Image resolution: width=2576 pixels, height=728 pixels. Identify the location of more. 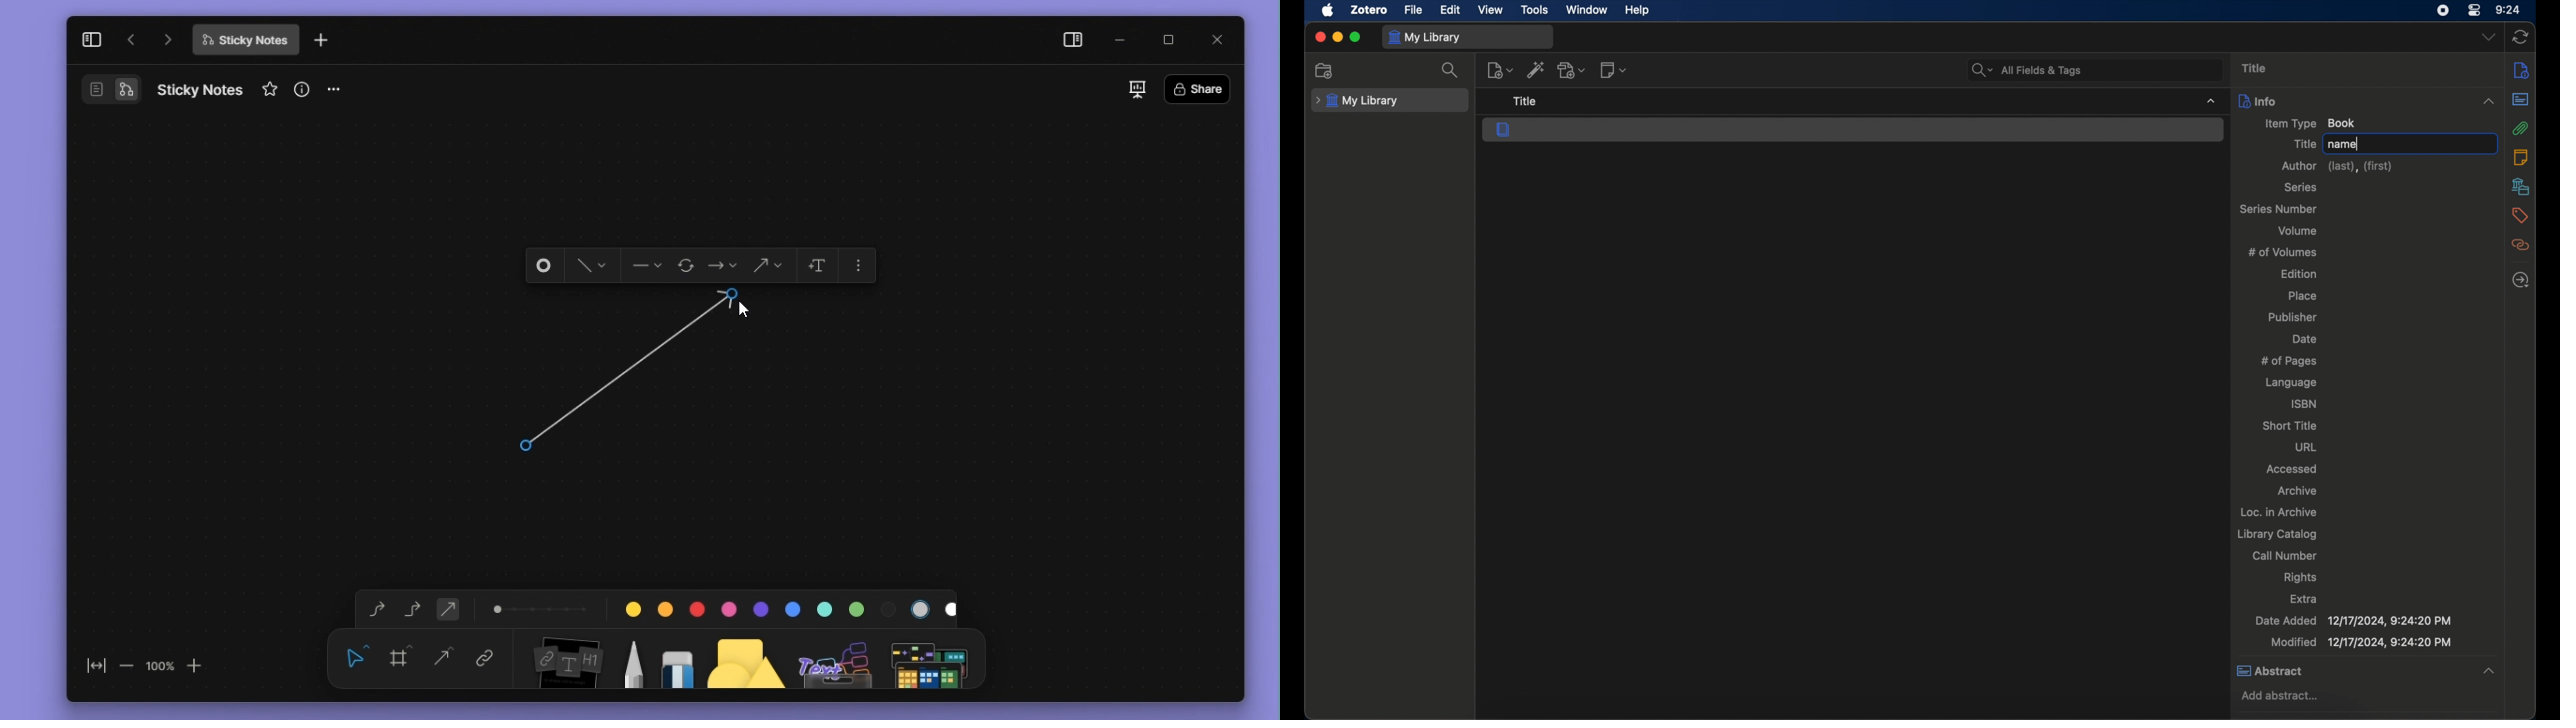
(860, 263).